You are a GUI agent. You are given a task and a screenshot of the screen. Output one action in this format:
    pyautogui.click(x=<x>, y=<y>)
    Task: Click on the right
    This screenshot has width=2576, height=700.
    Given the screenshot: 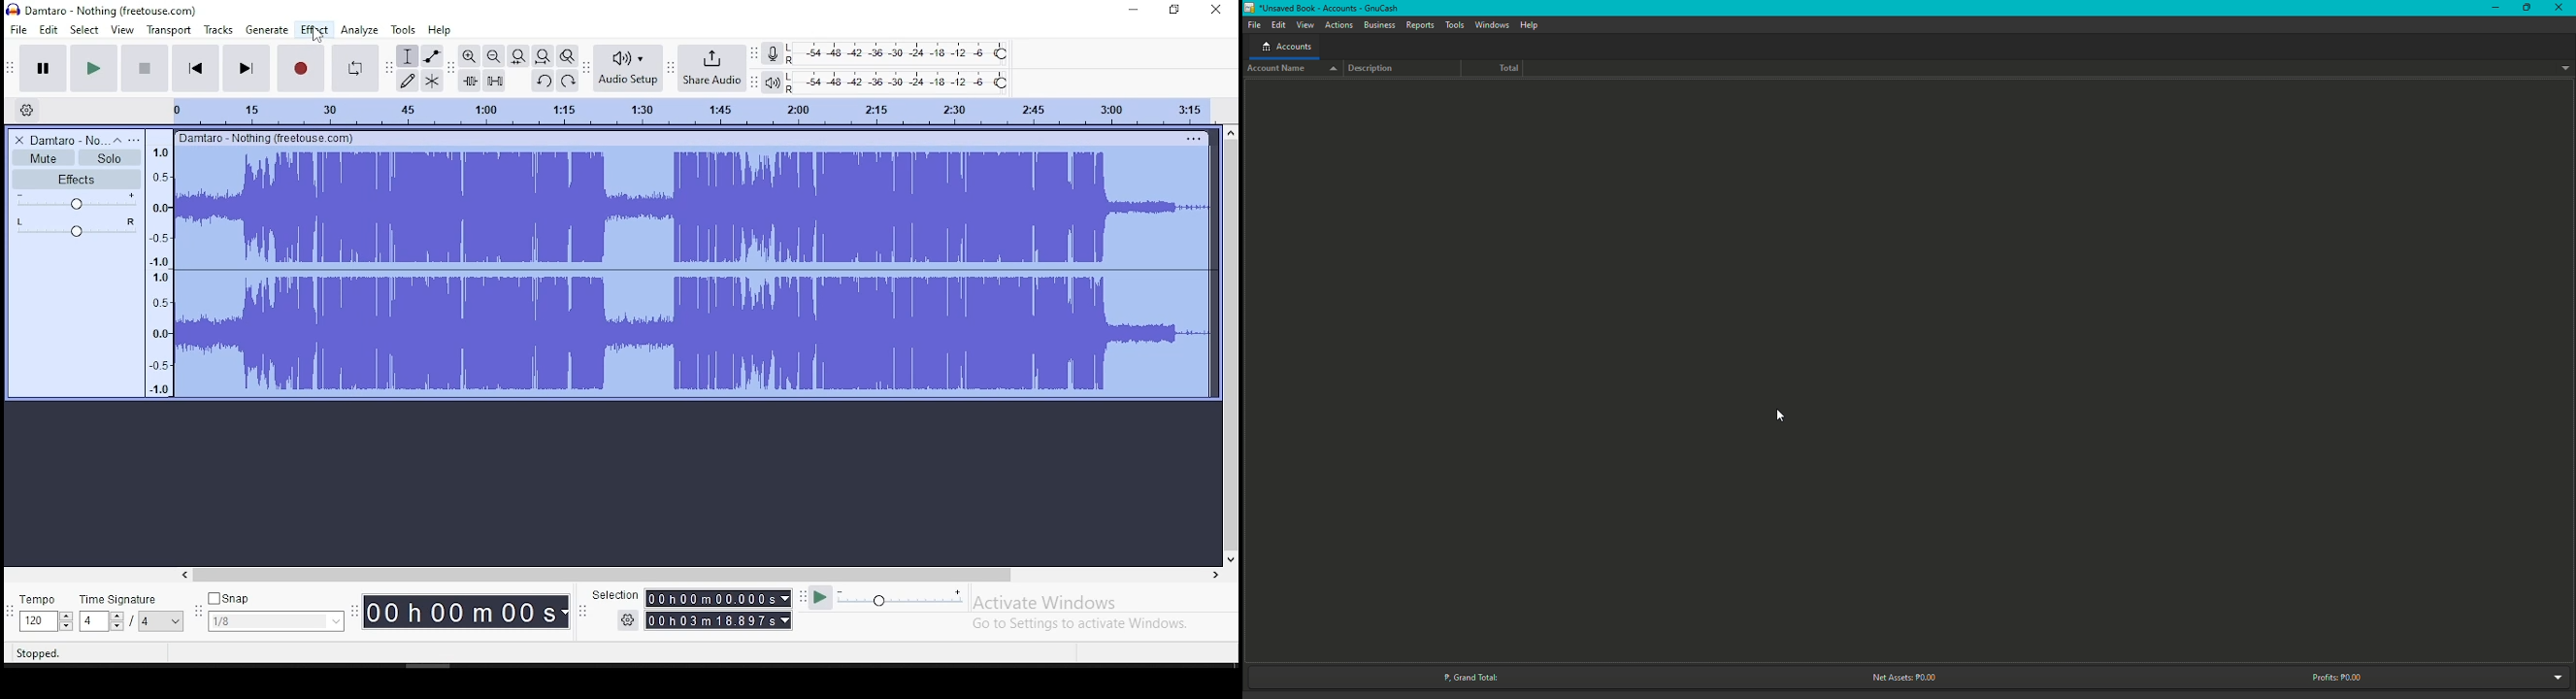 What is the action you would take?
    pyautogui.click(x=1215, y=574)
    